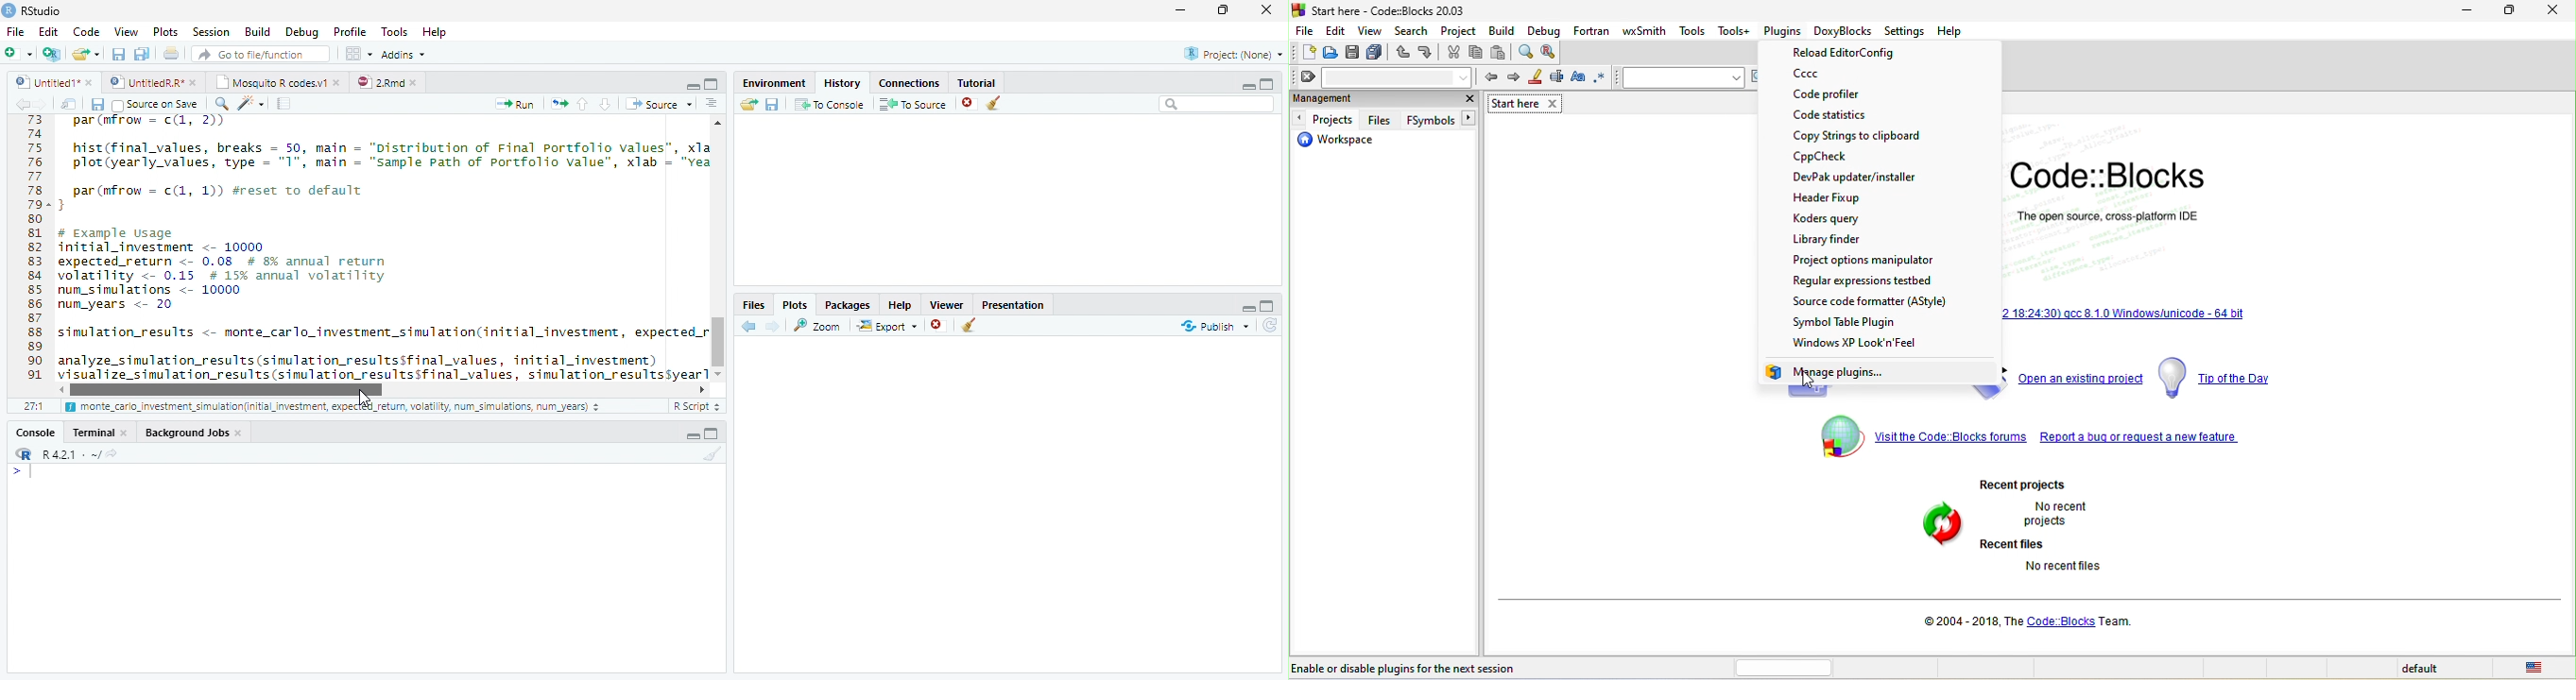 This screenshot has width=2576, height=700. Describe the element at coordinates (42, 104) in the screenshot. I see `next source location` at that location.